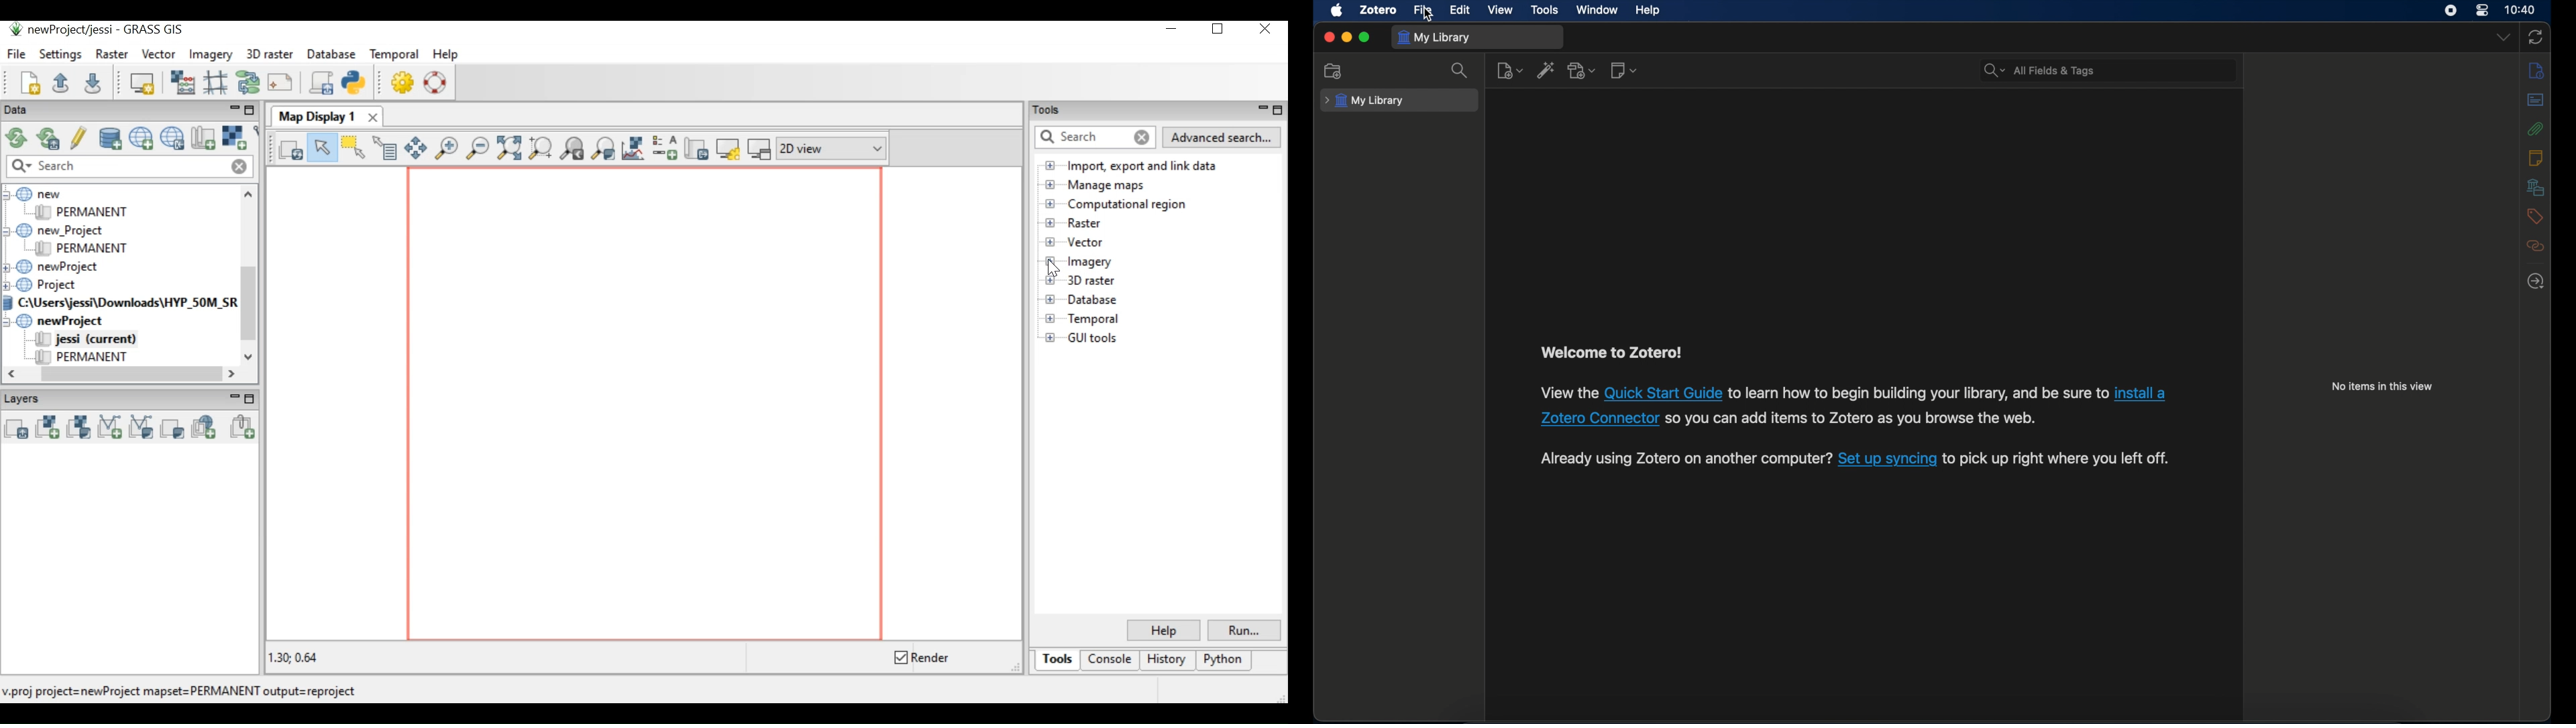  I want to click on my library, so click(1434, 38).